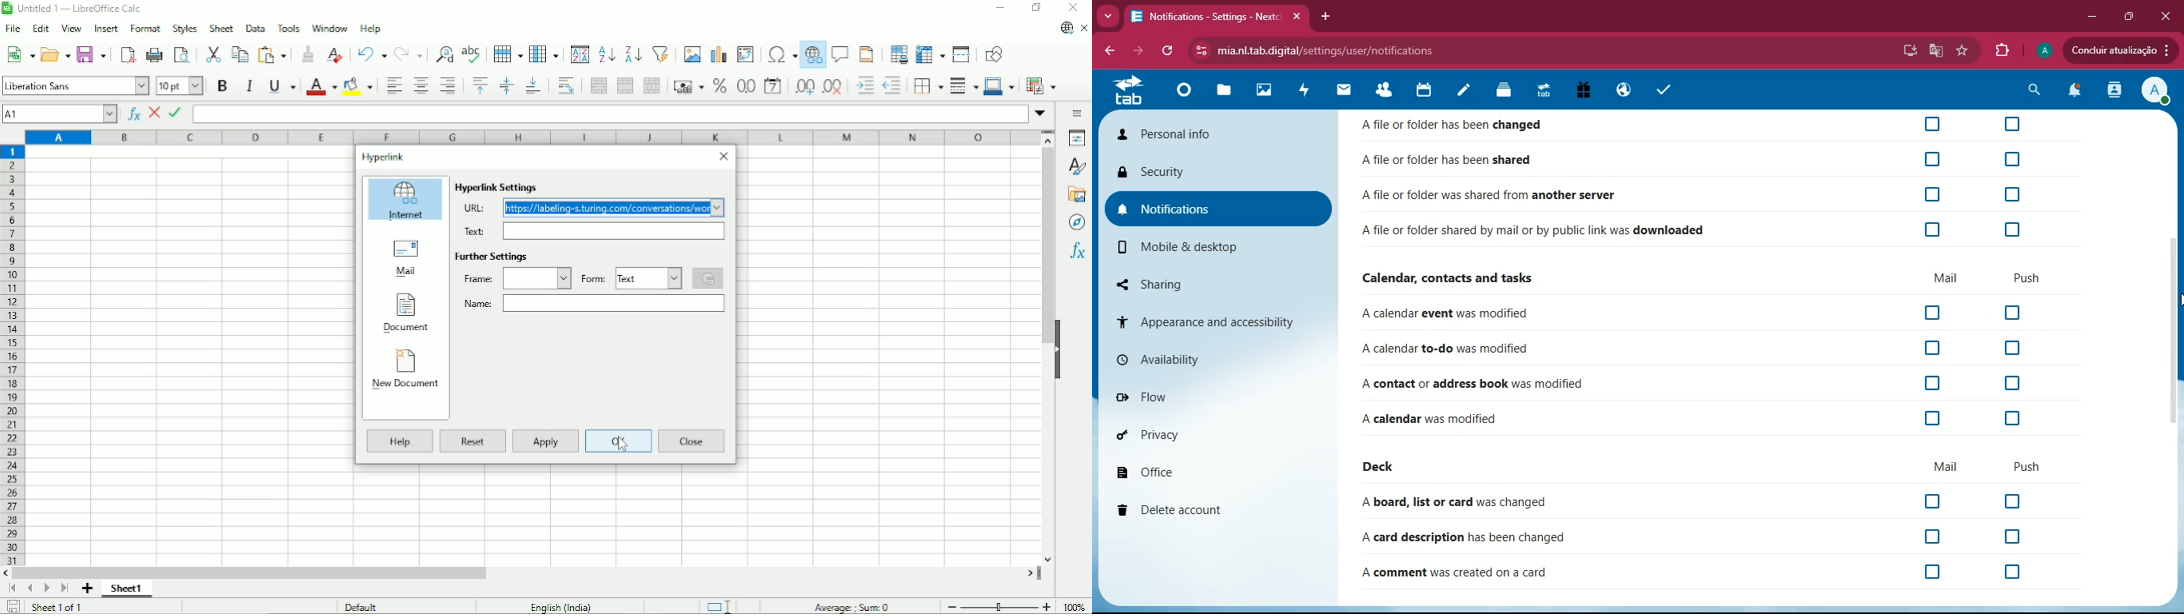 Image resolution: width=2184 pixels, height=616 pixels. I want to click on Insert hyperlink, so click(813, 56).